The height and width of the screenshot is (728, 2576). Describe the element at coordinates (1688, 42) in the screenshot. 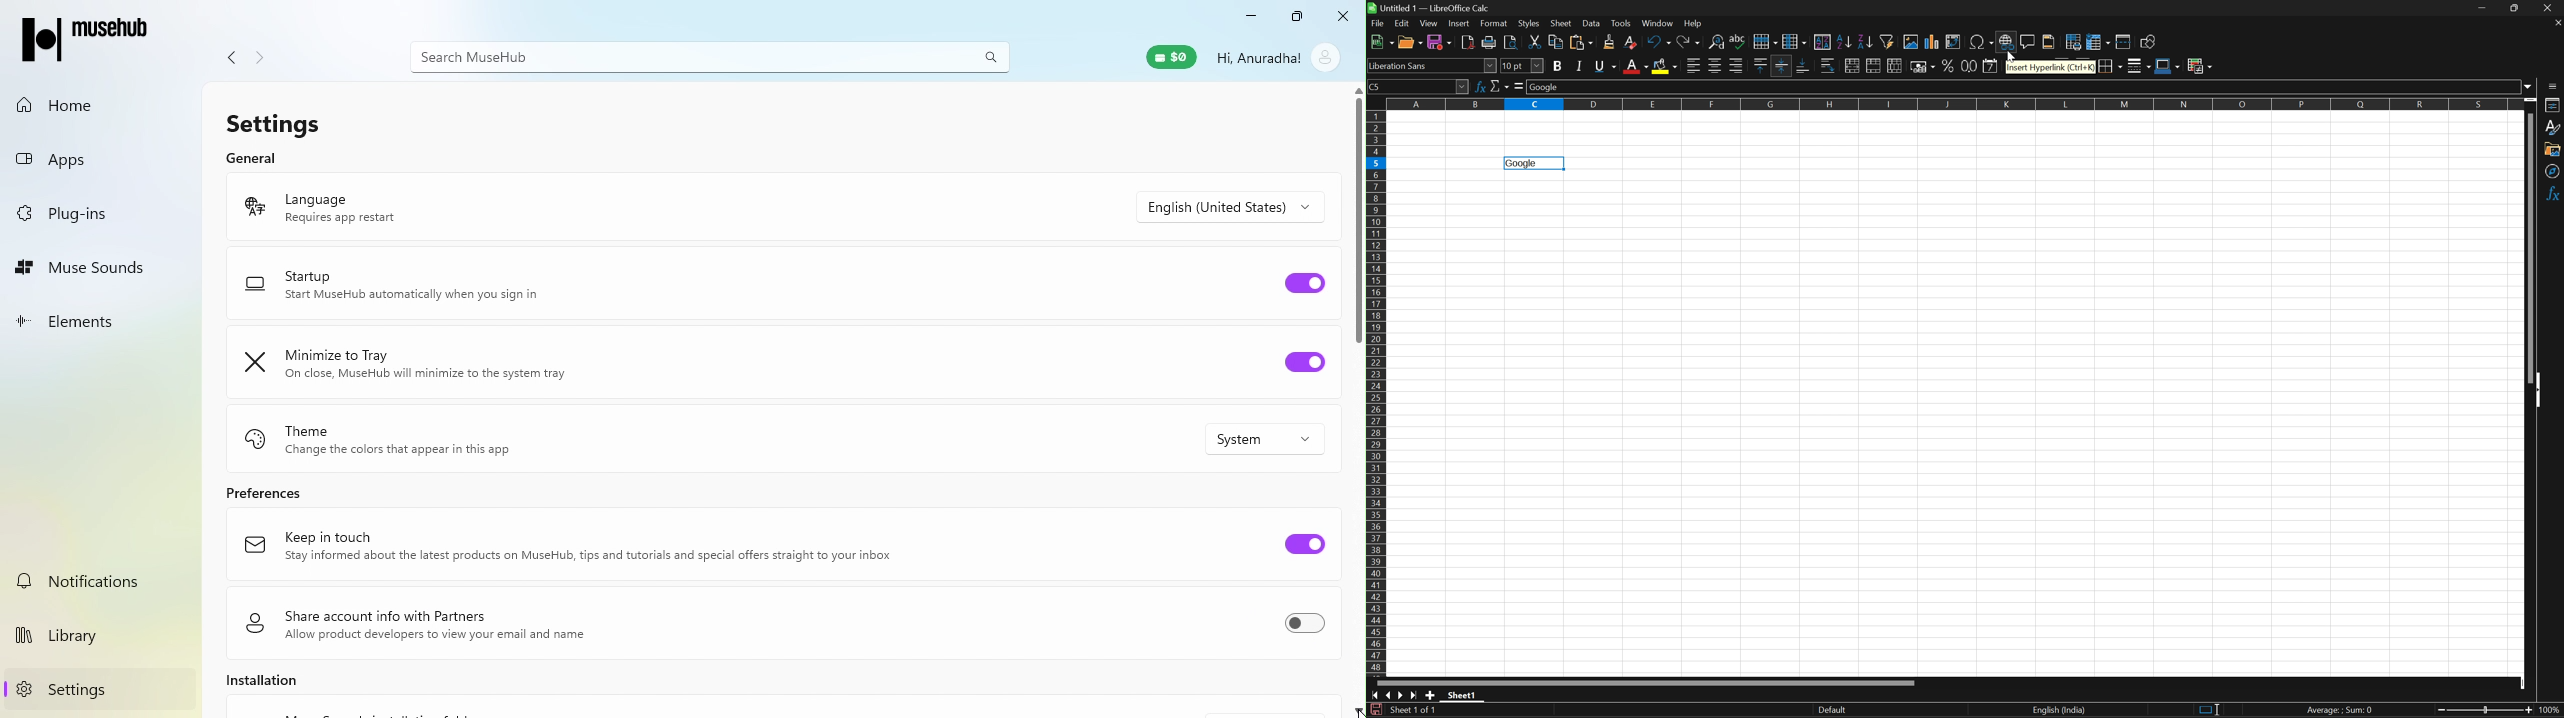

I see `Redo` at that location.